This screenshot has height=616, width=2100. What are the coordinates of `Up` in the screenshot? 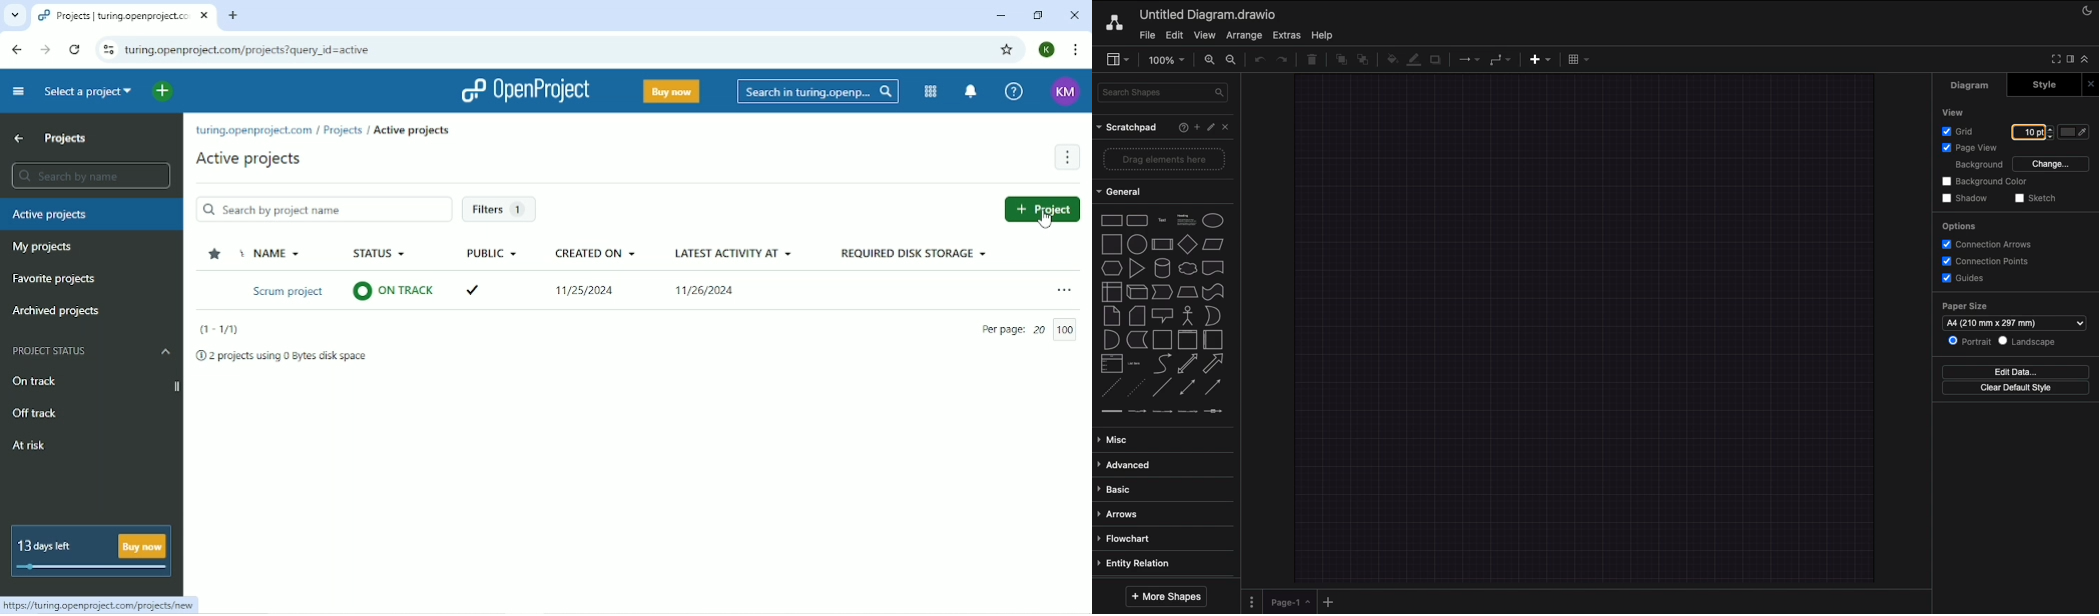 It's located at (19, 140).